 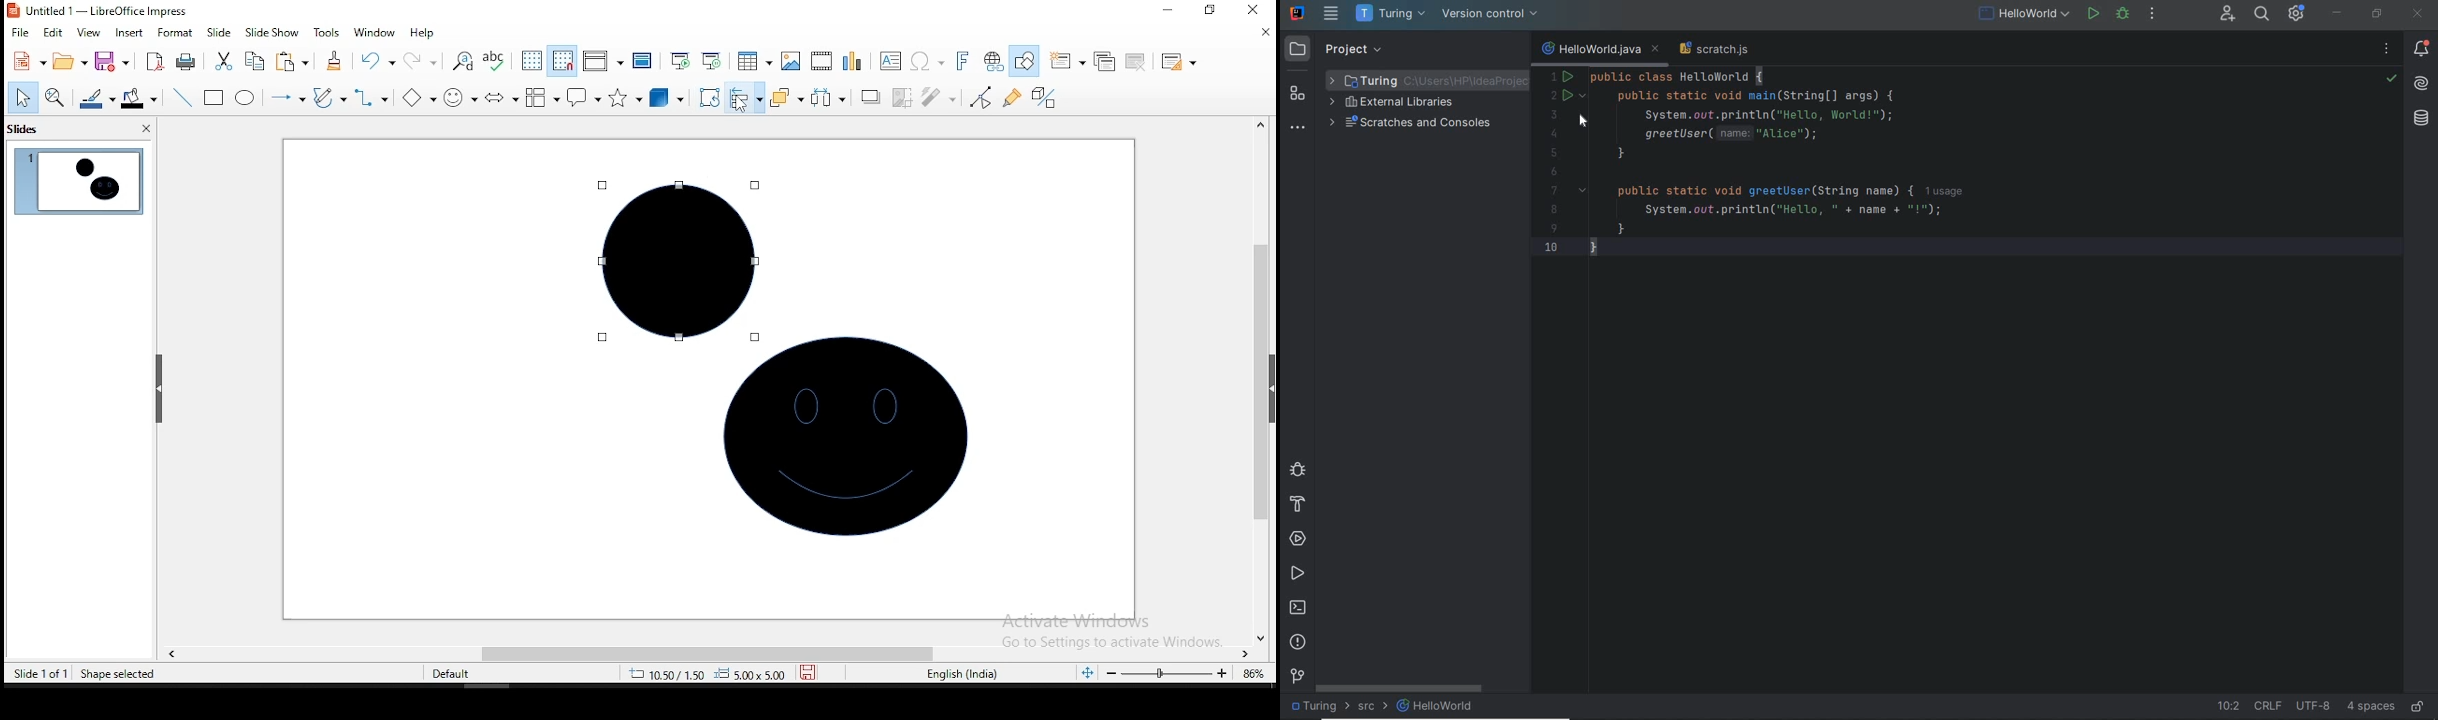 I want to click on current file name, so click(x=1599, y=50).